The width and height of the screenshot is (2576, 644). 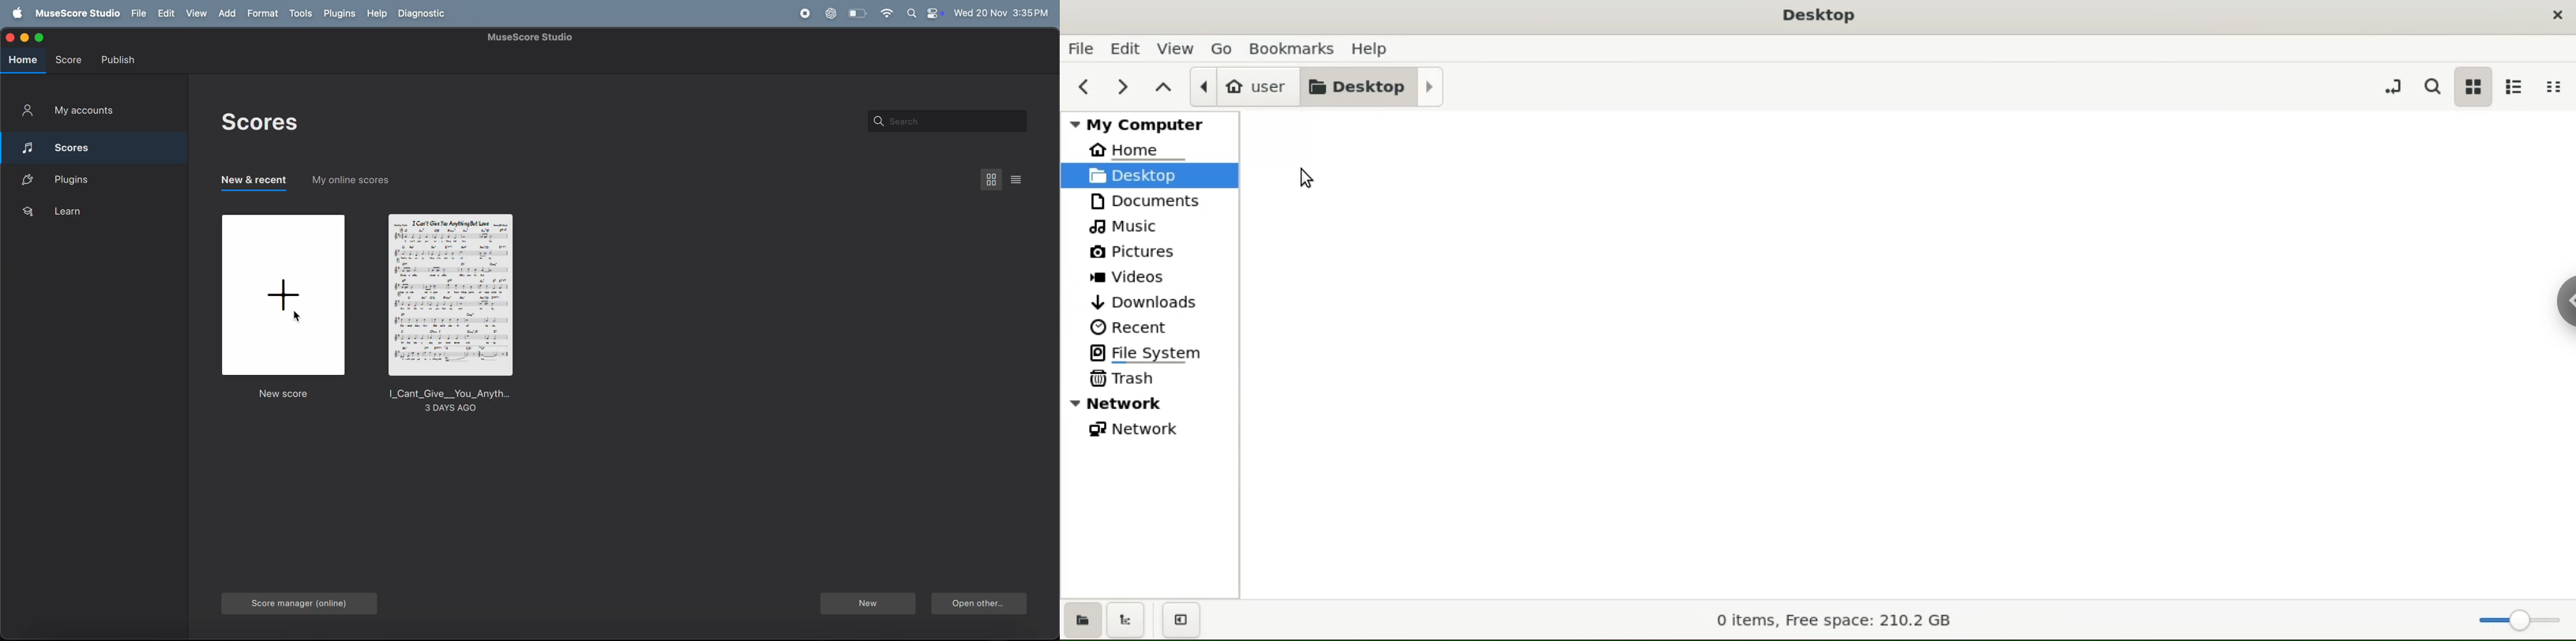 I want to click on use score studi0 menu, so click(x=75, y=14).